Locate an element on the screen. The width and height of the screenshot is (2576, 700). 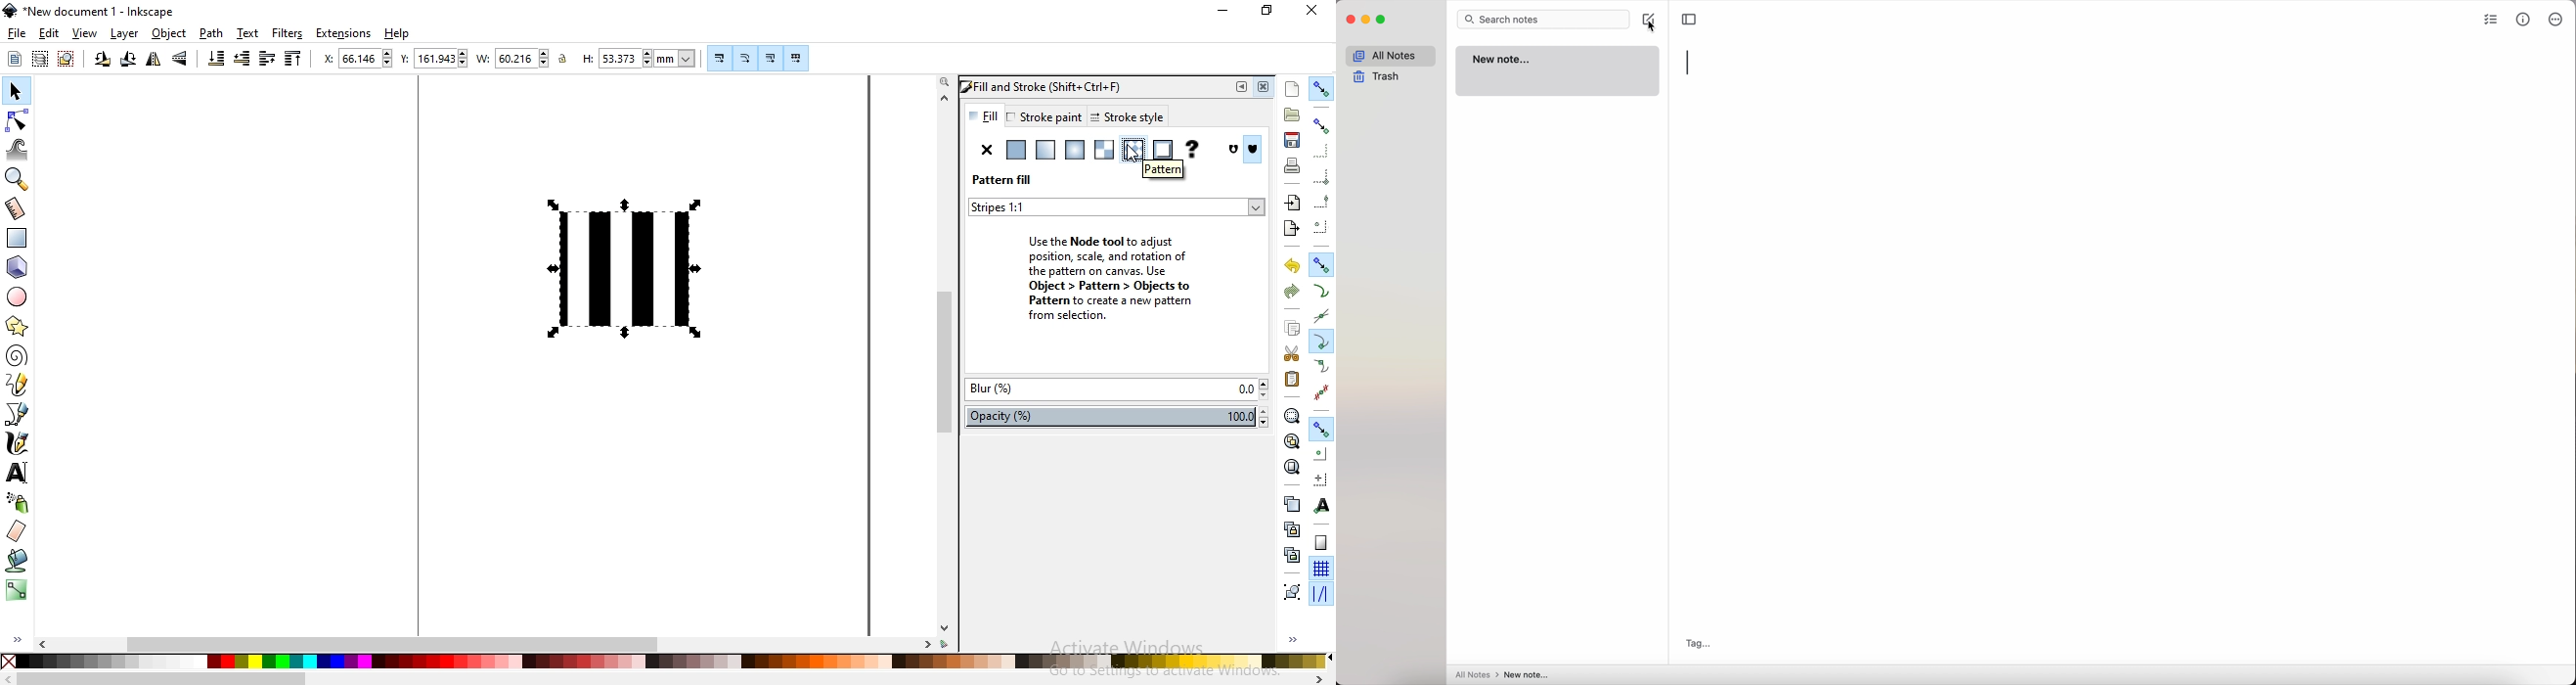
create spiral is located at coordinates (16, 356).